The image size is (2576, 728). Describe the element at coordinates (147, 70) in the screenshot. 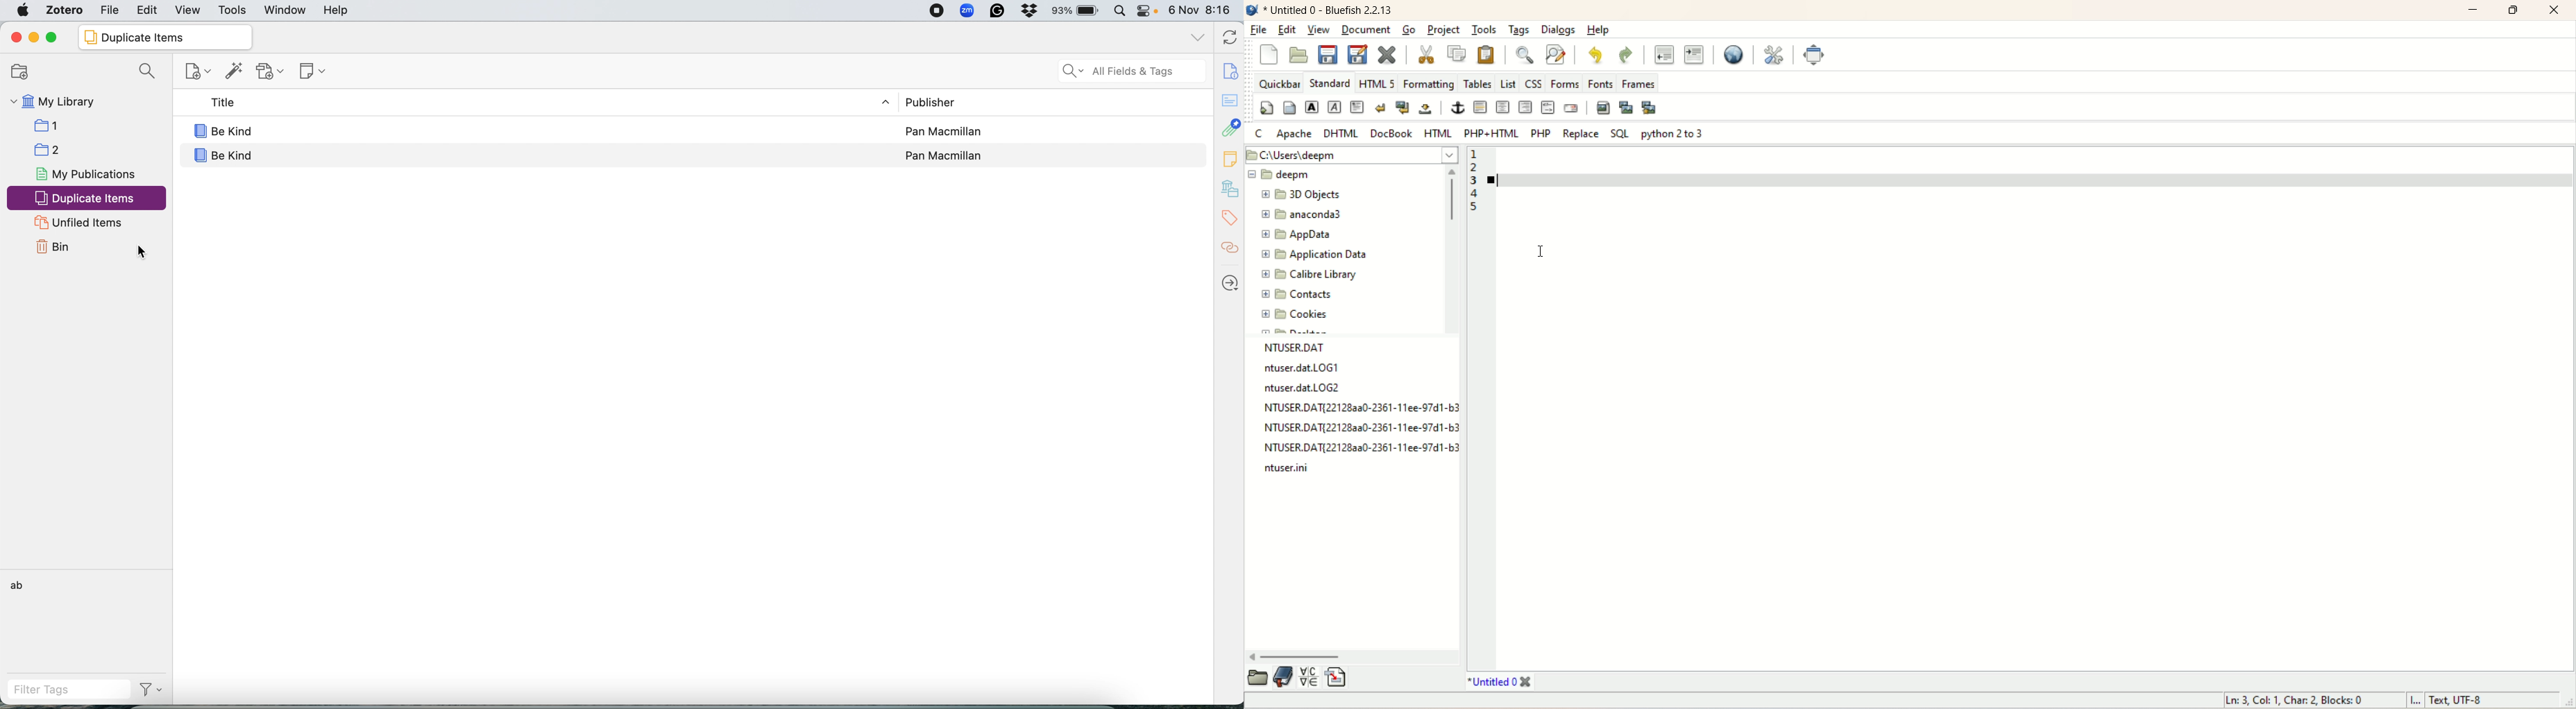

I see `search` at that location.